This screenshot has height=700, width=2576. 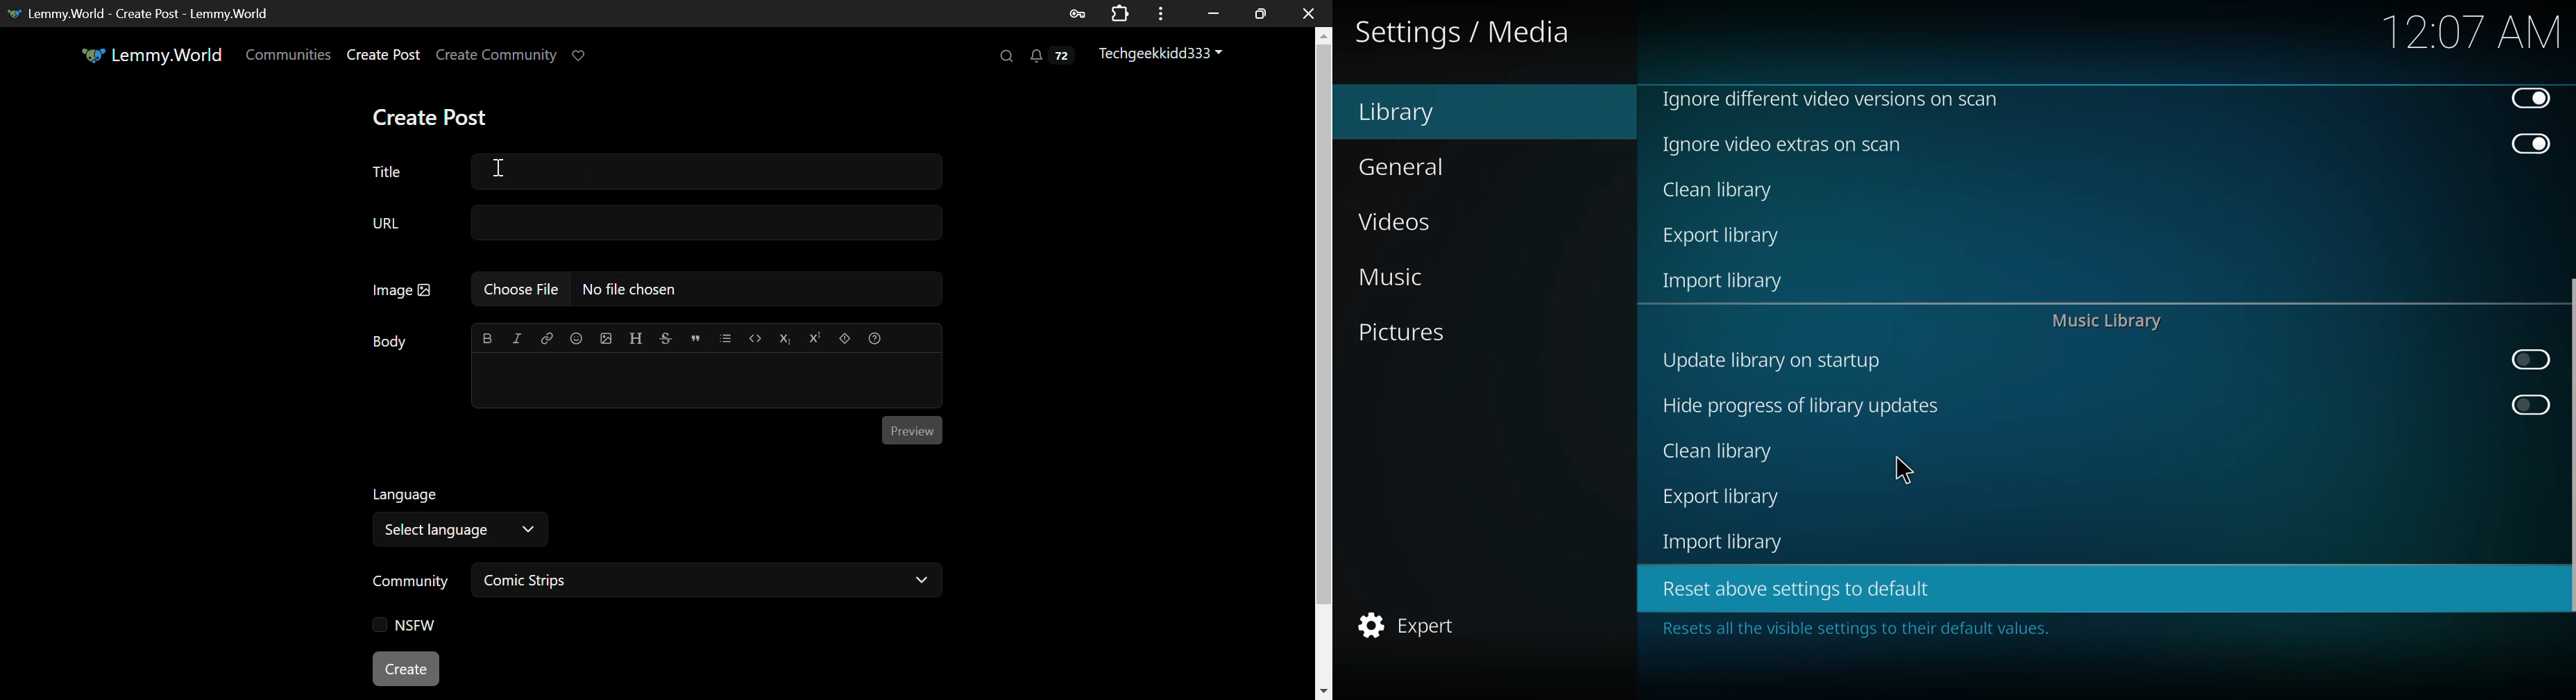 I want to click on hide progress, so click(x=1799, y=406).